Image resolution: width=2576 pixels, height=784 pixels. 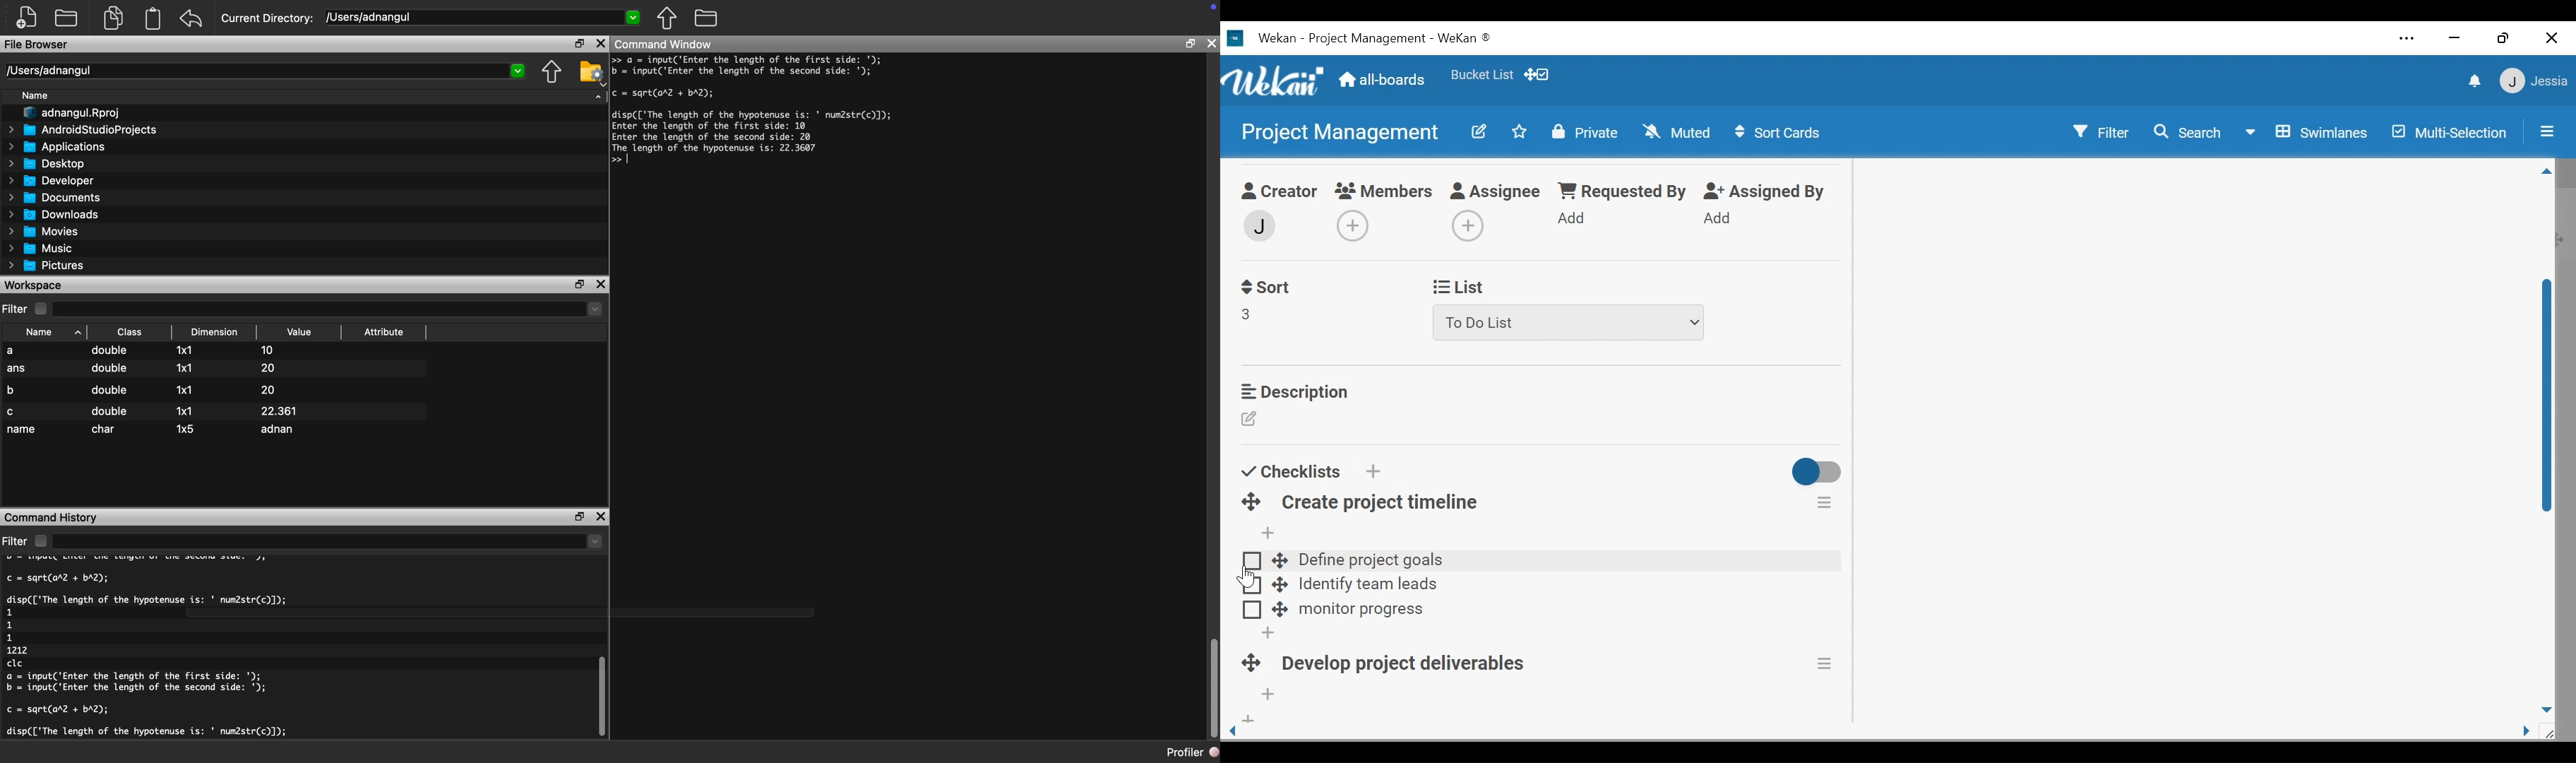 I want to click on Board name, so click(x=1338, y=131).